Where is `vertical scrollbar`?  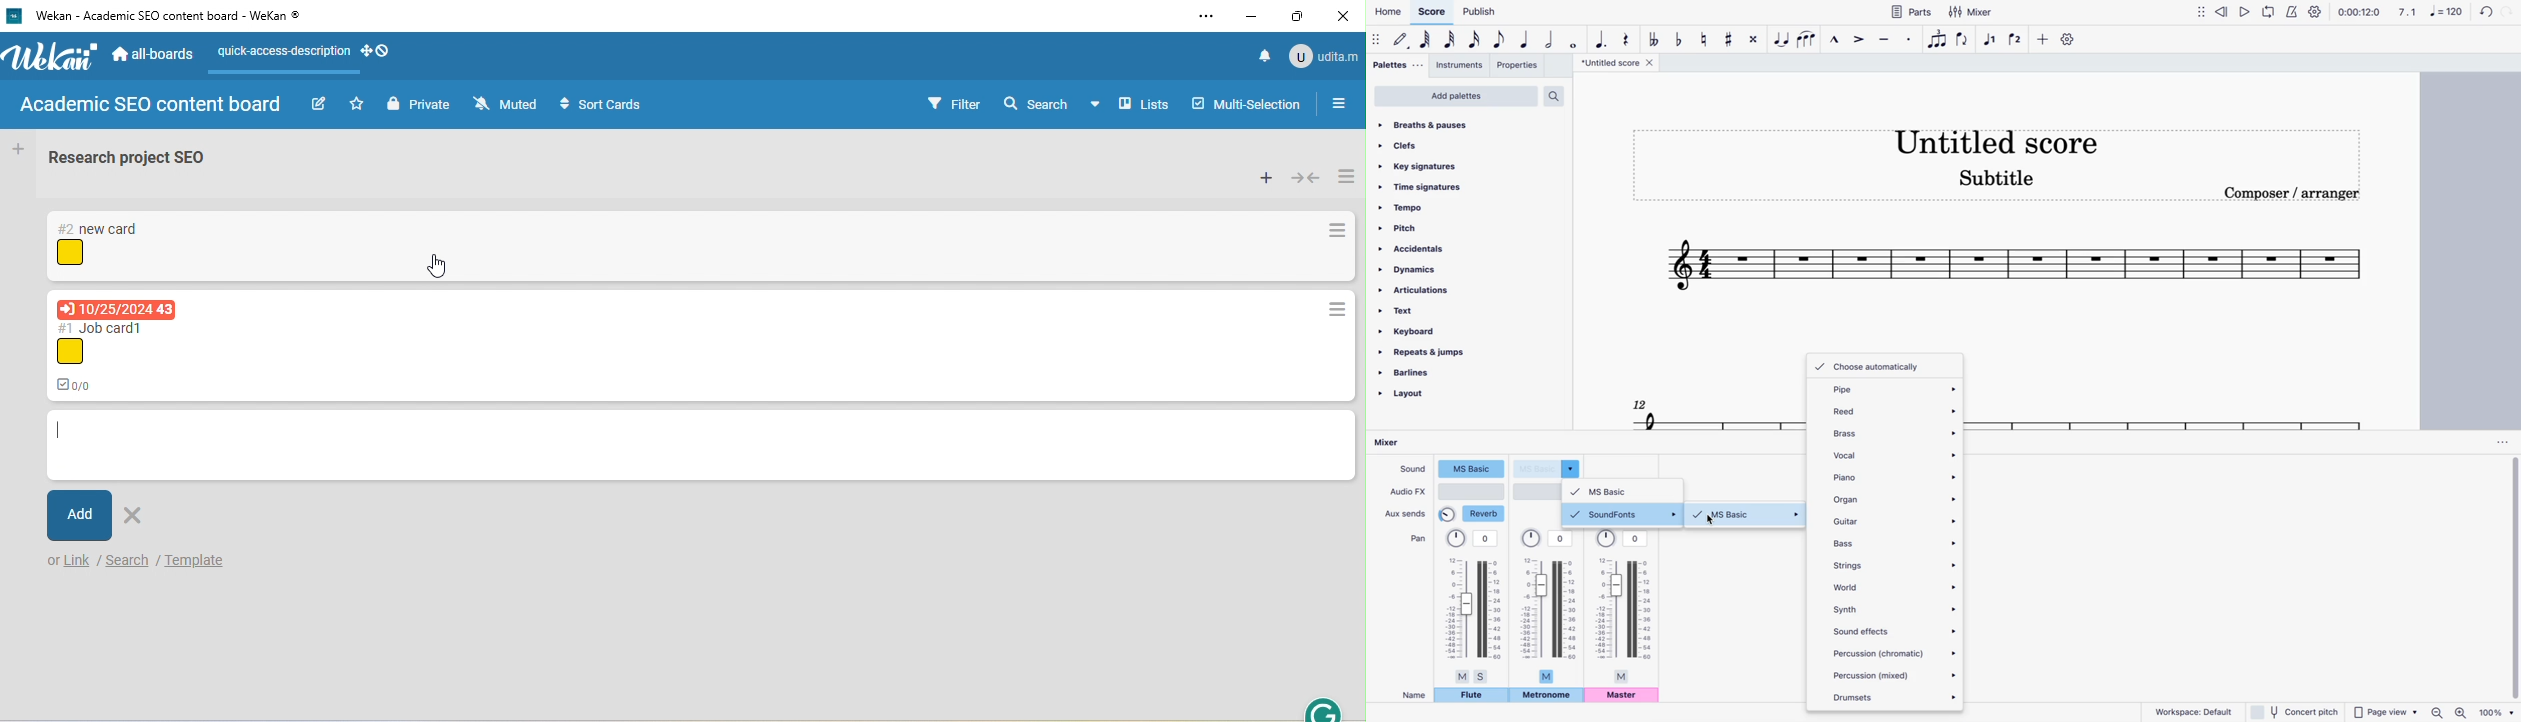 vertical scrollbar is located at coordinates (2512, 579).